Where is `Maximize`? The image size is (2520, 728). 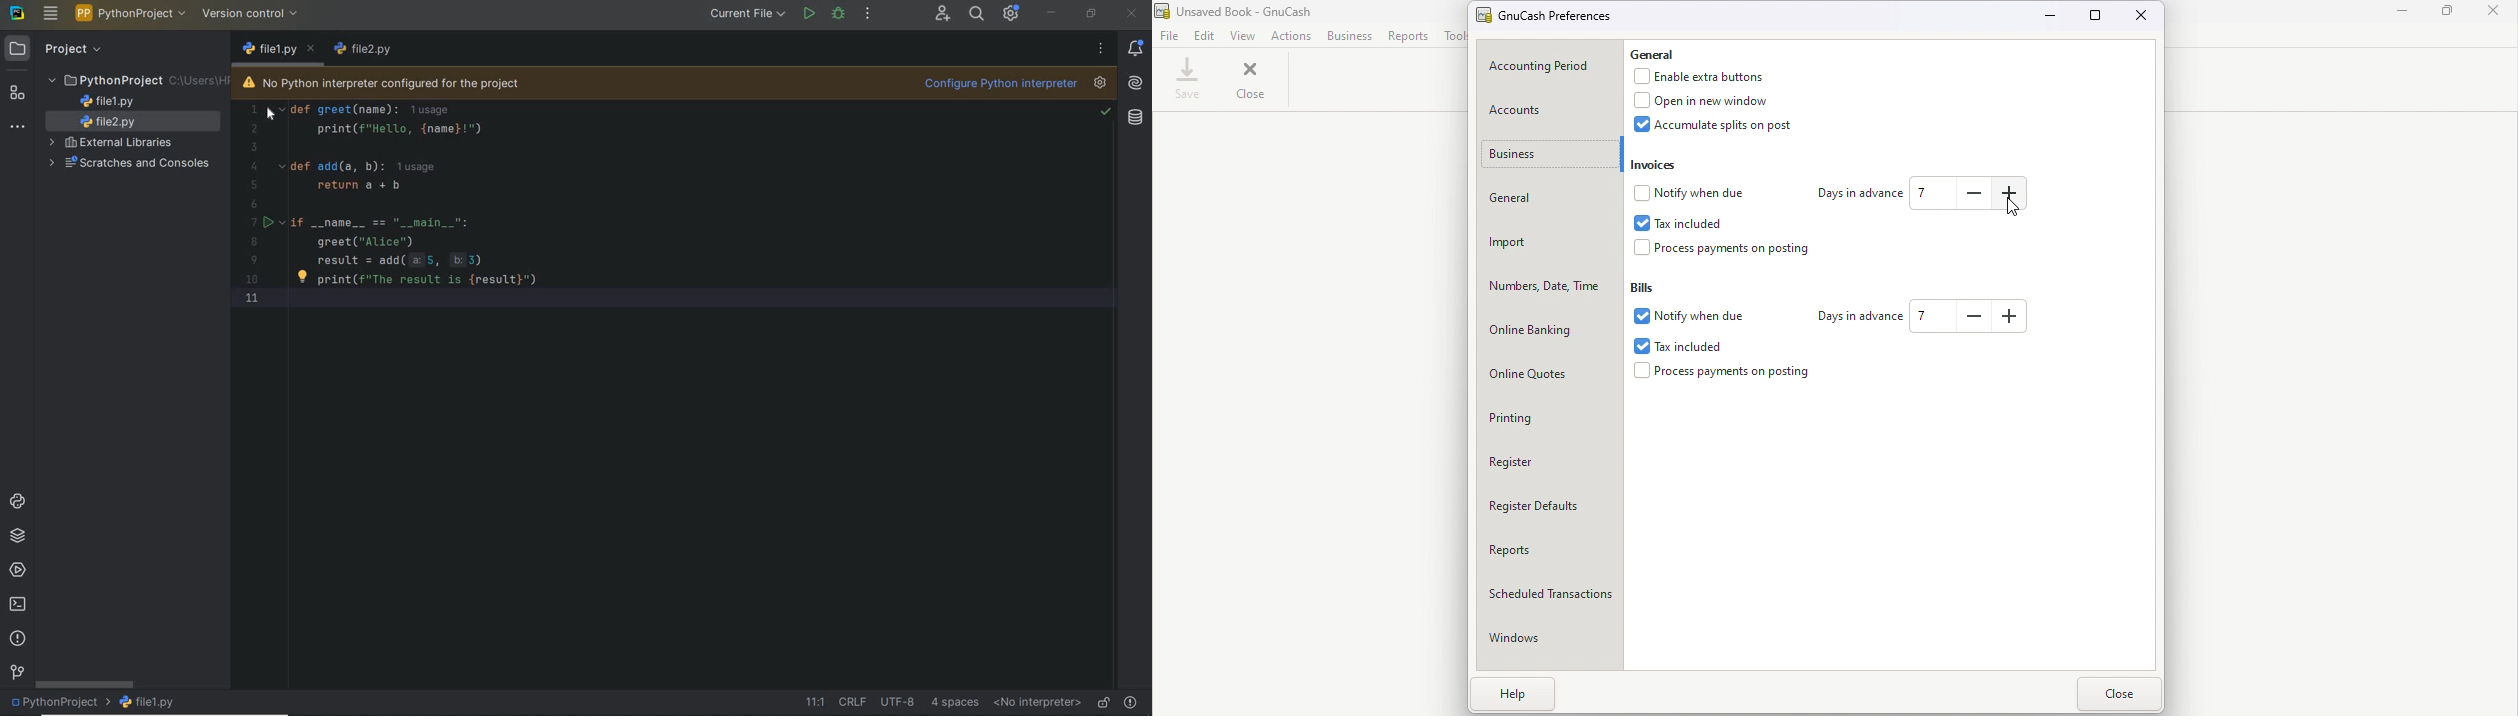
Maximize is located at coordinates (2097, 15).